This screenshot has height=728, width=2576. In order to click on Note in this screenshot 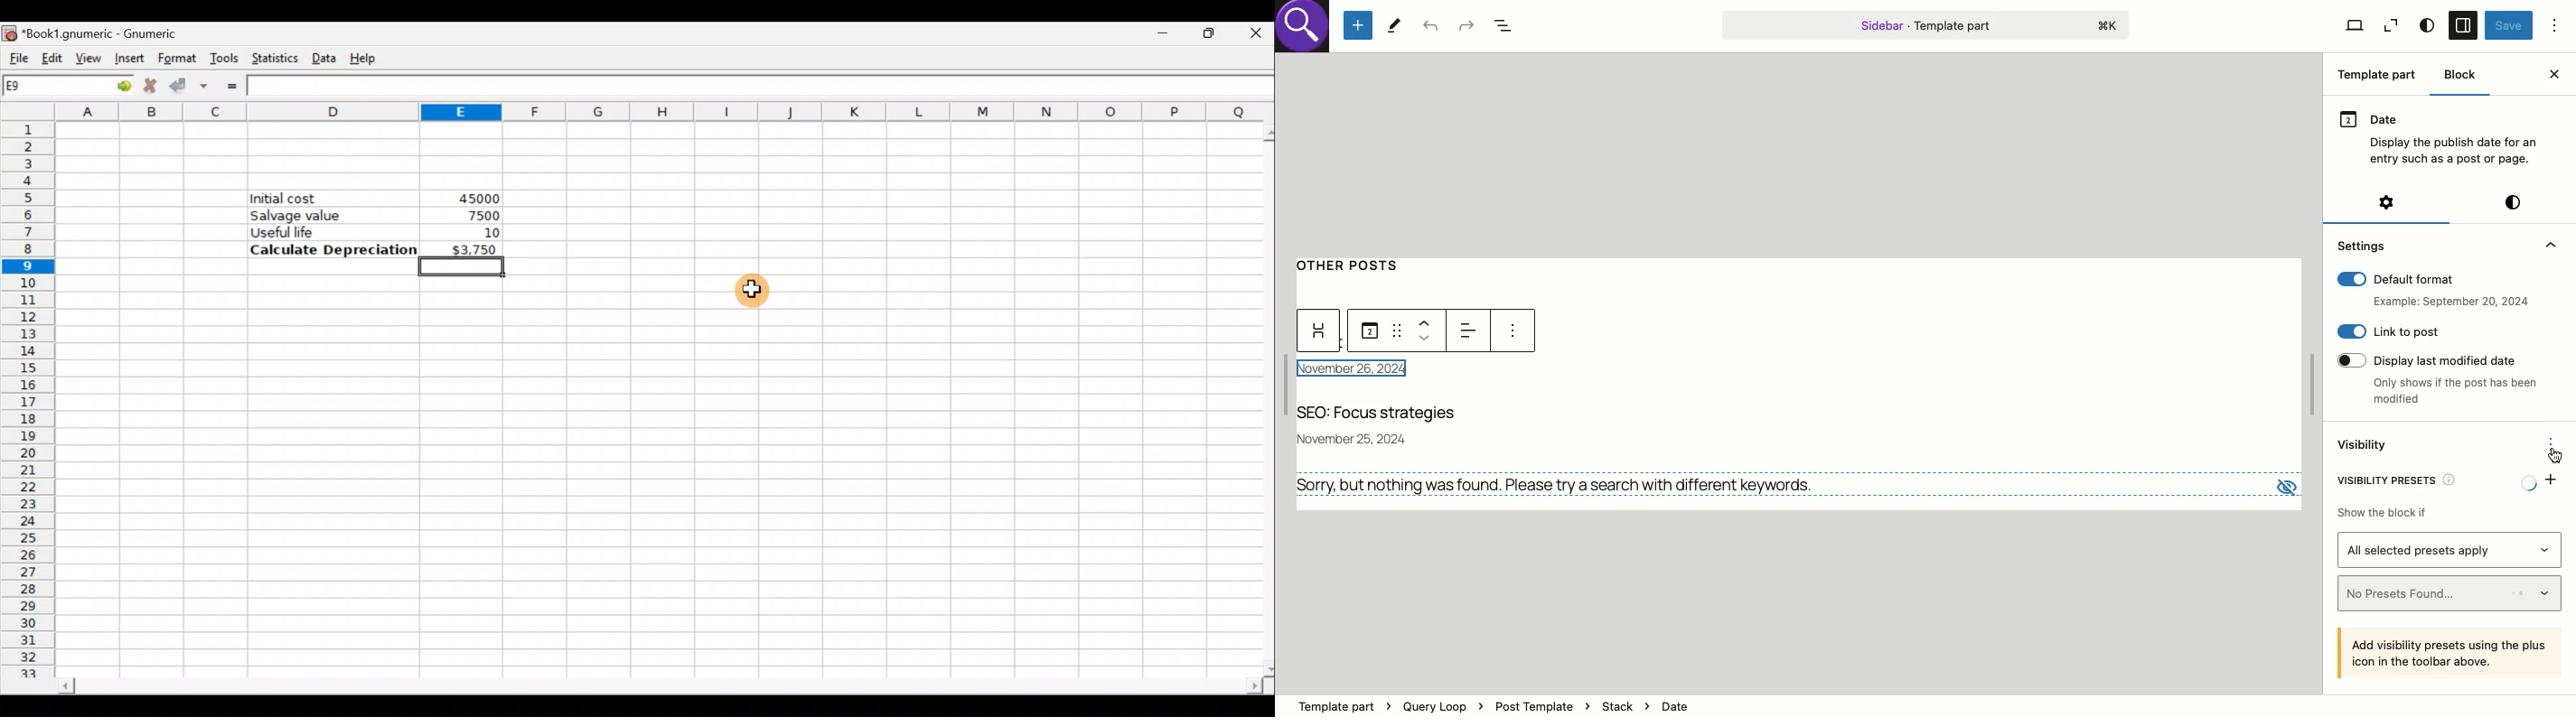, I will do `click(2451, 652)`.